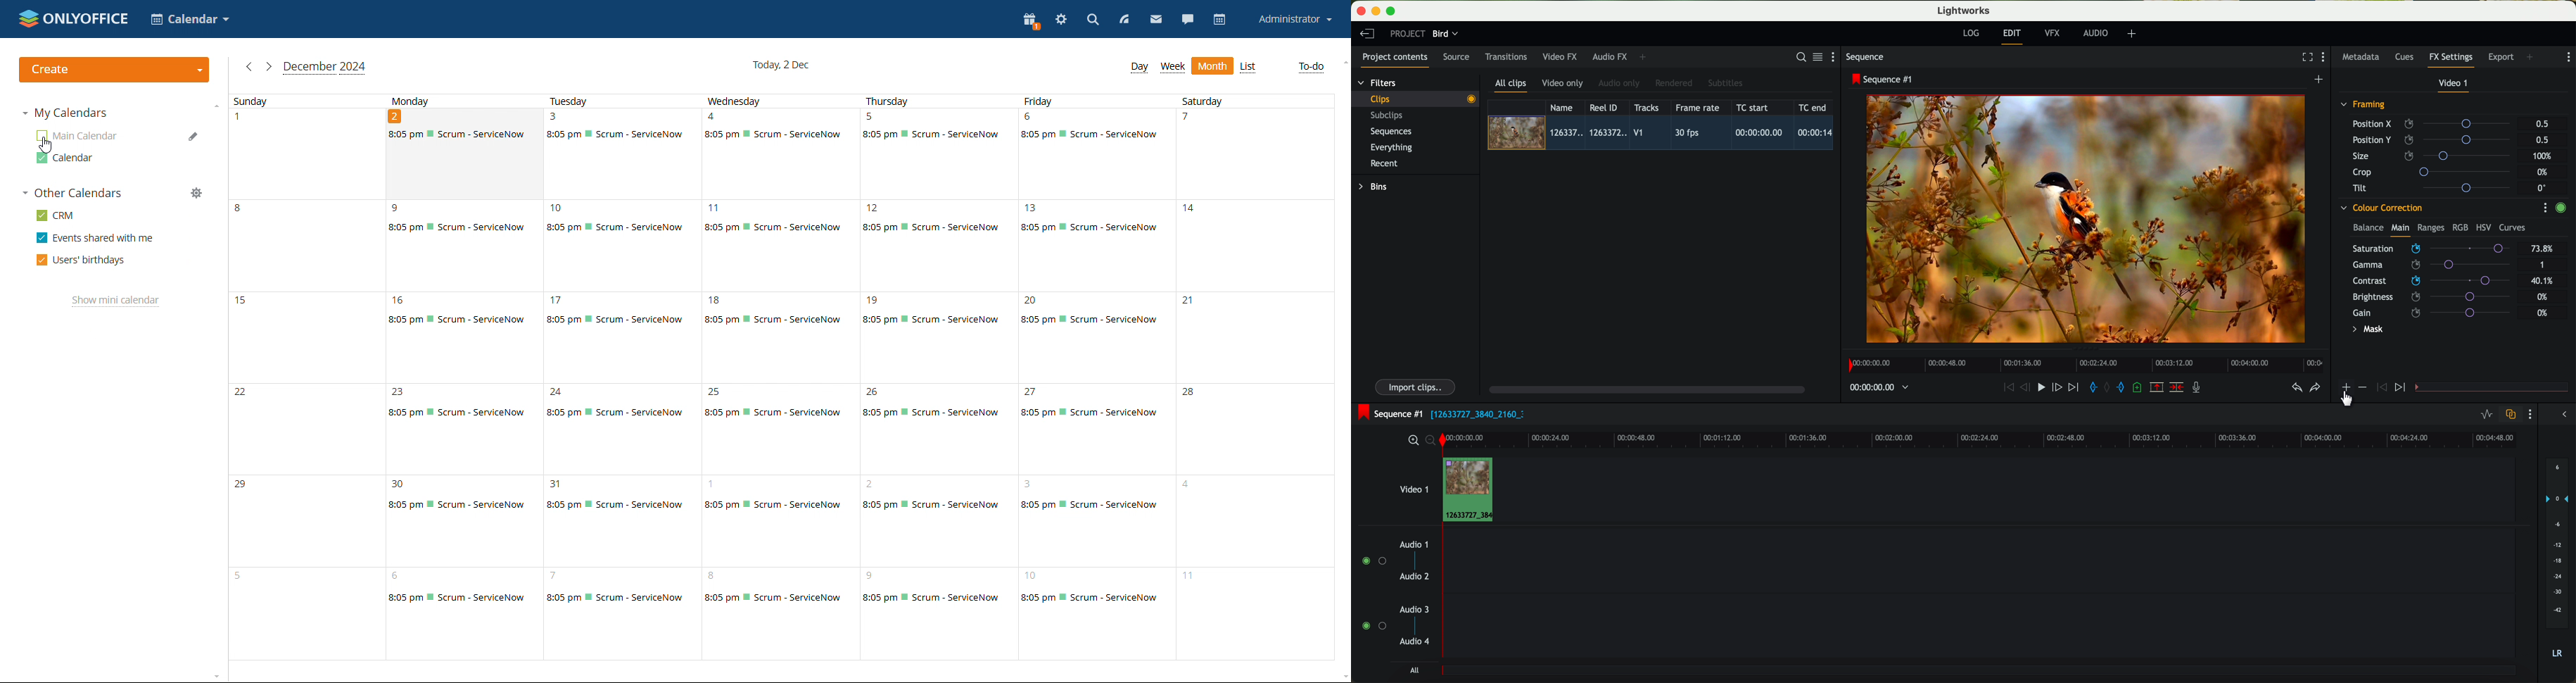 The width and height of the screenshot is (2576, 700). What do you see at coordinates (1248, 67) in the screenshot?
I see `list view` at bounding box center [1248, 67].